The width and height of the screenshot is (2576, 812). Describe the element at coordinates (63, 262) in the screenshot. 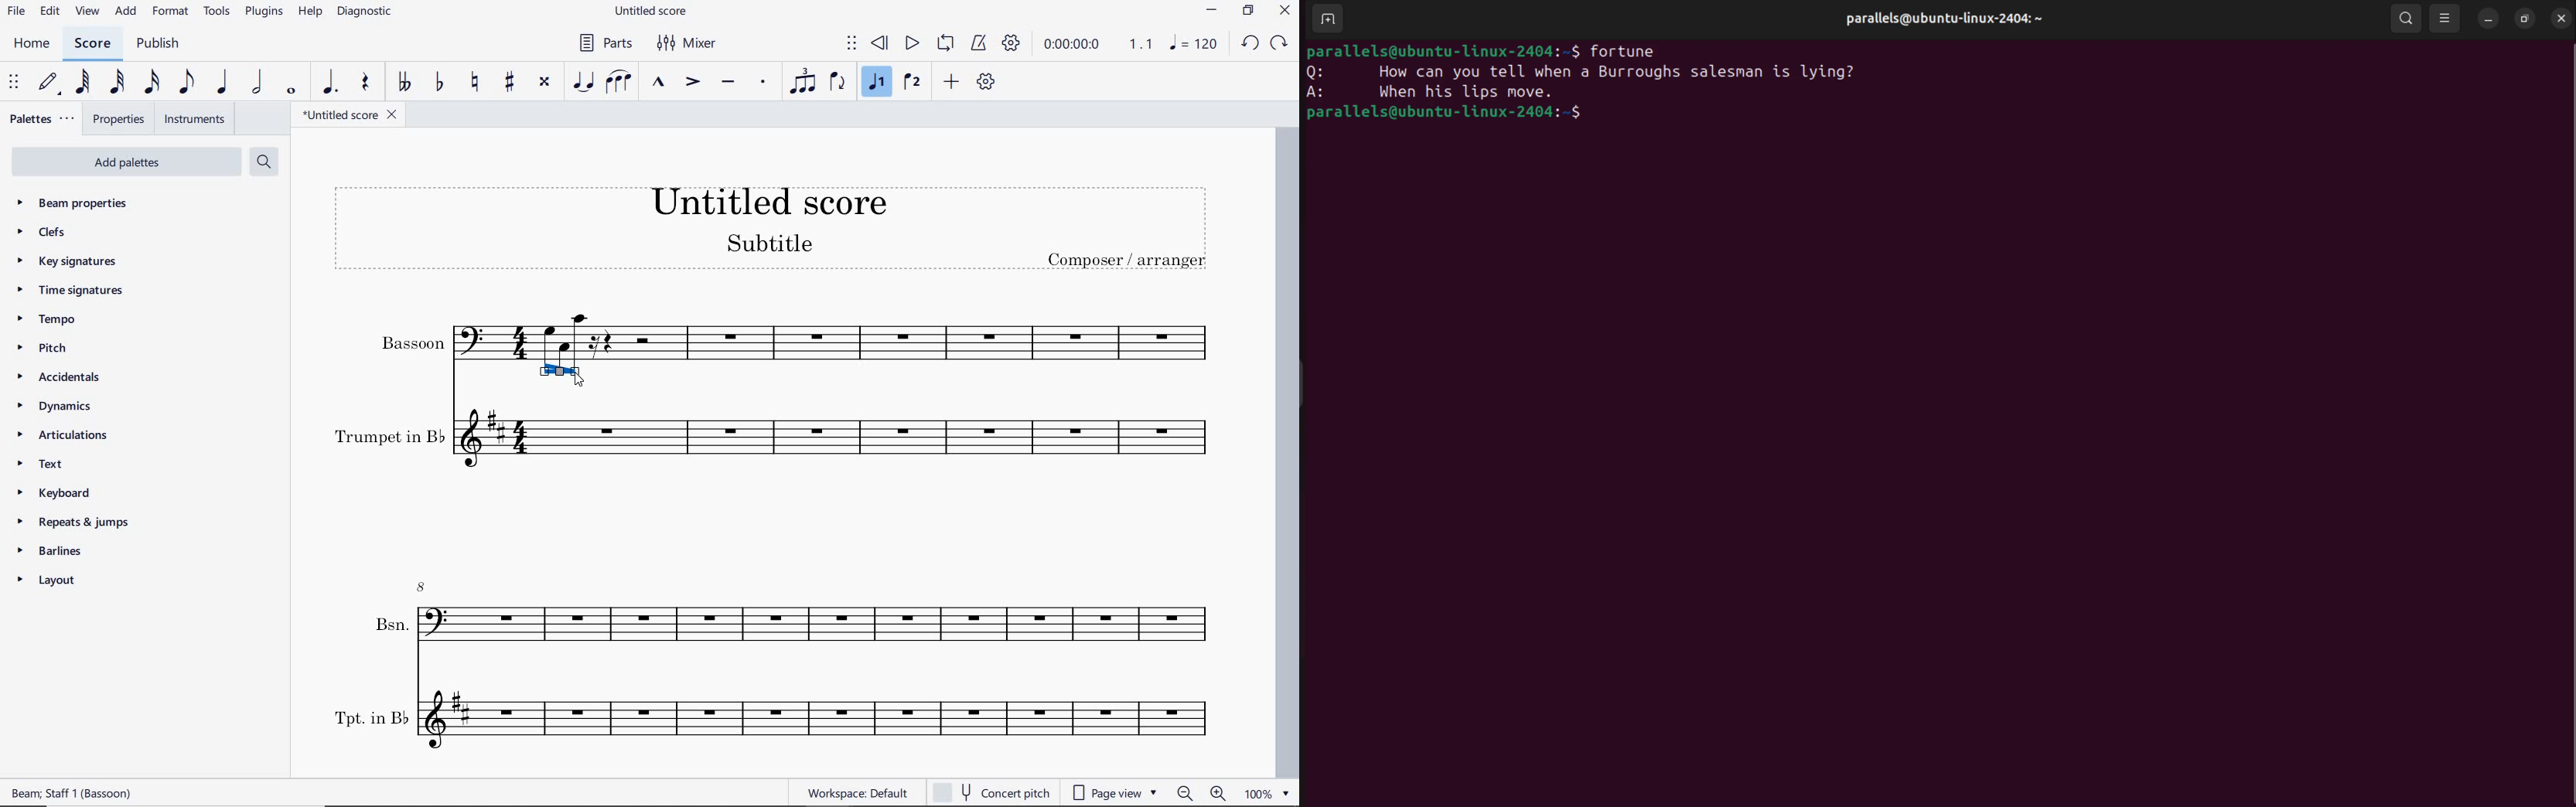

I see `key signatures` at that location.